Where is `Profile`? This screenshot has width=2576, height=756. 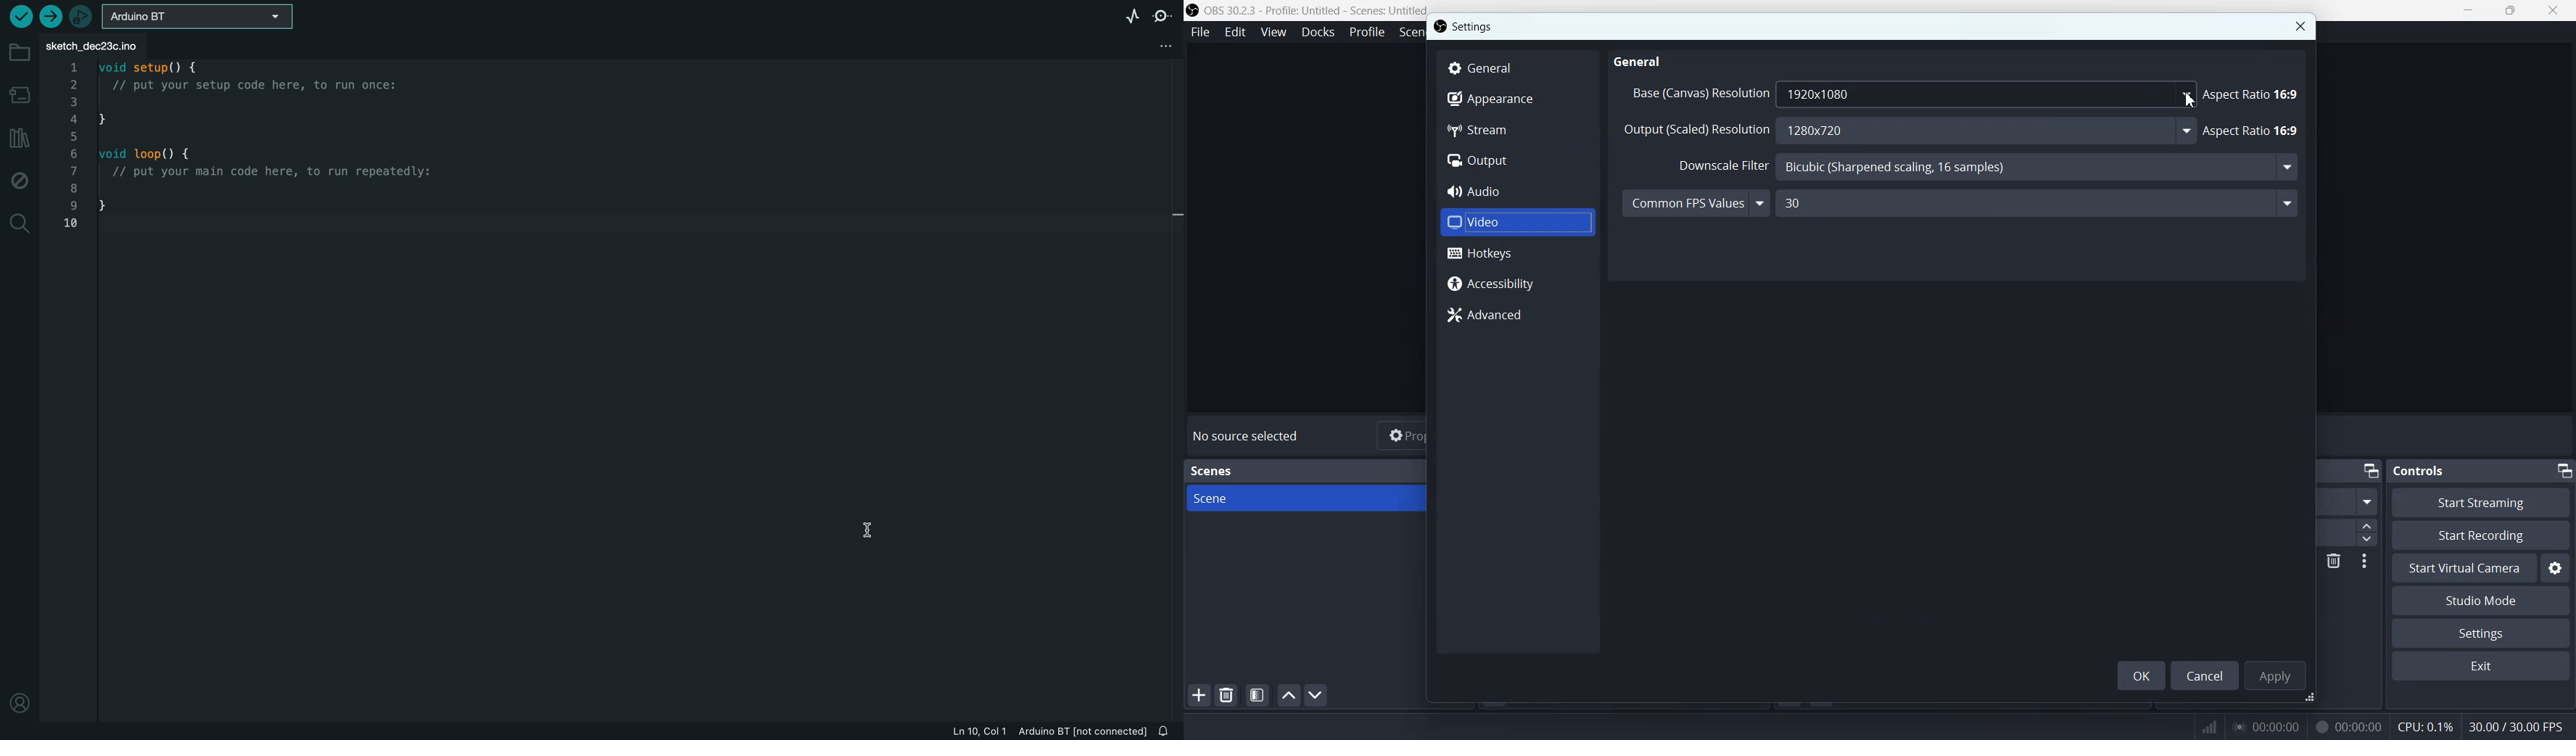
Profile is located at coordinates (1365, 33).